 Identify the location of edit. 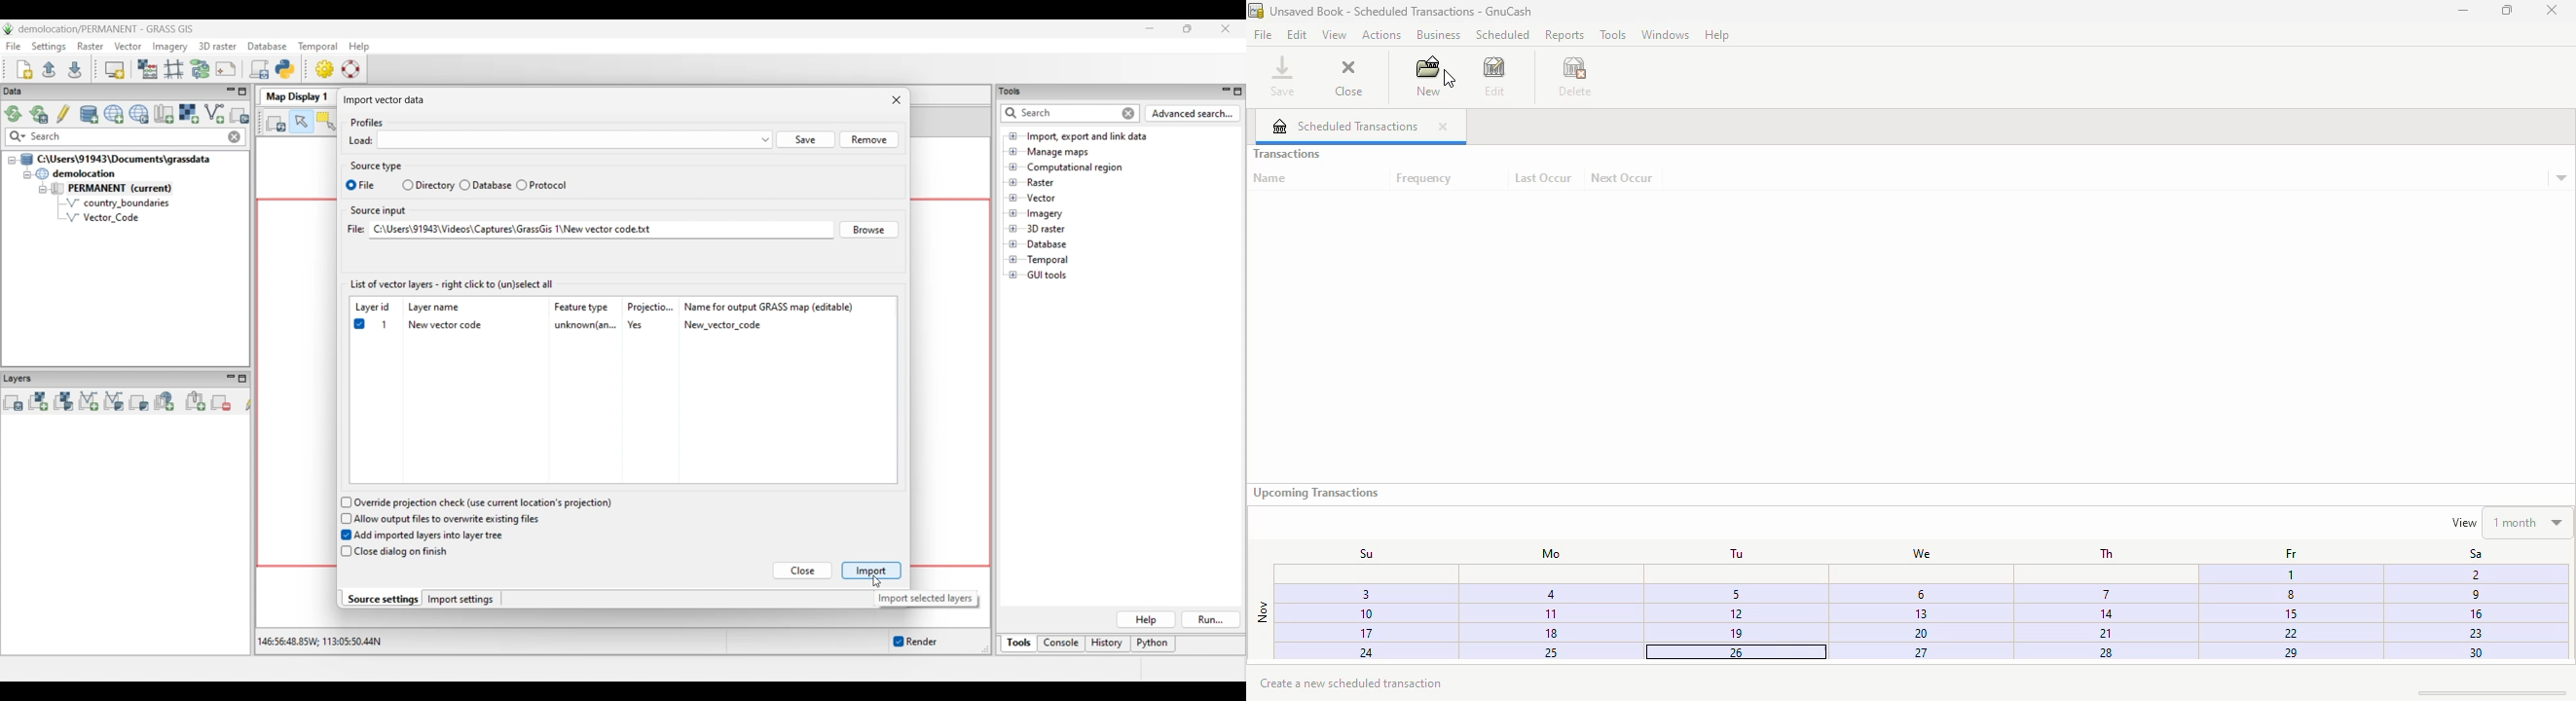
(1495, 76).